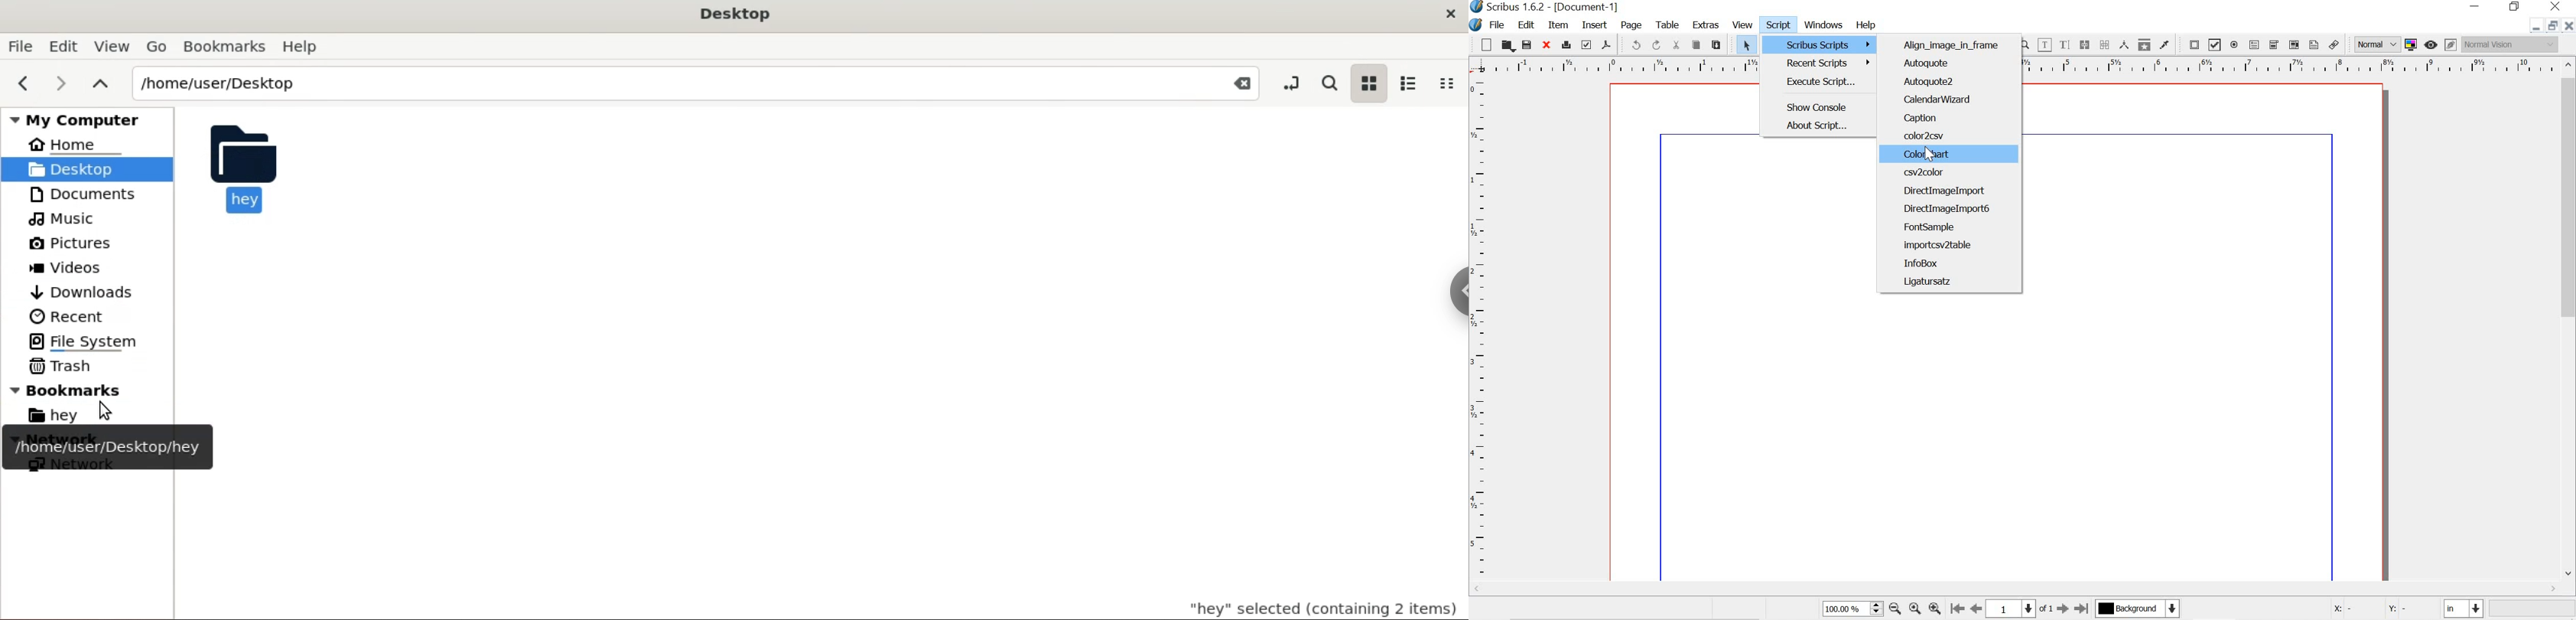 The width and height of the screenshot is (2576, 644). Describe the element at coordinates (2292, 45) in the screenshot. I see `pdf list box` at that location.